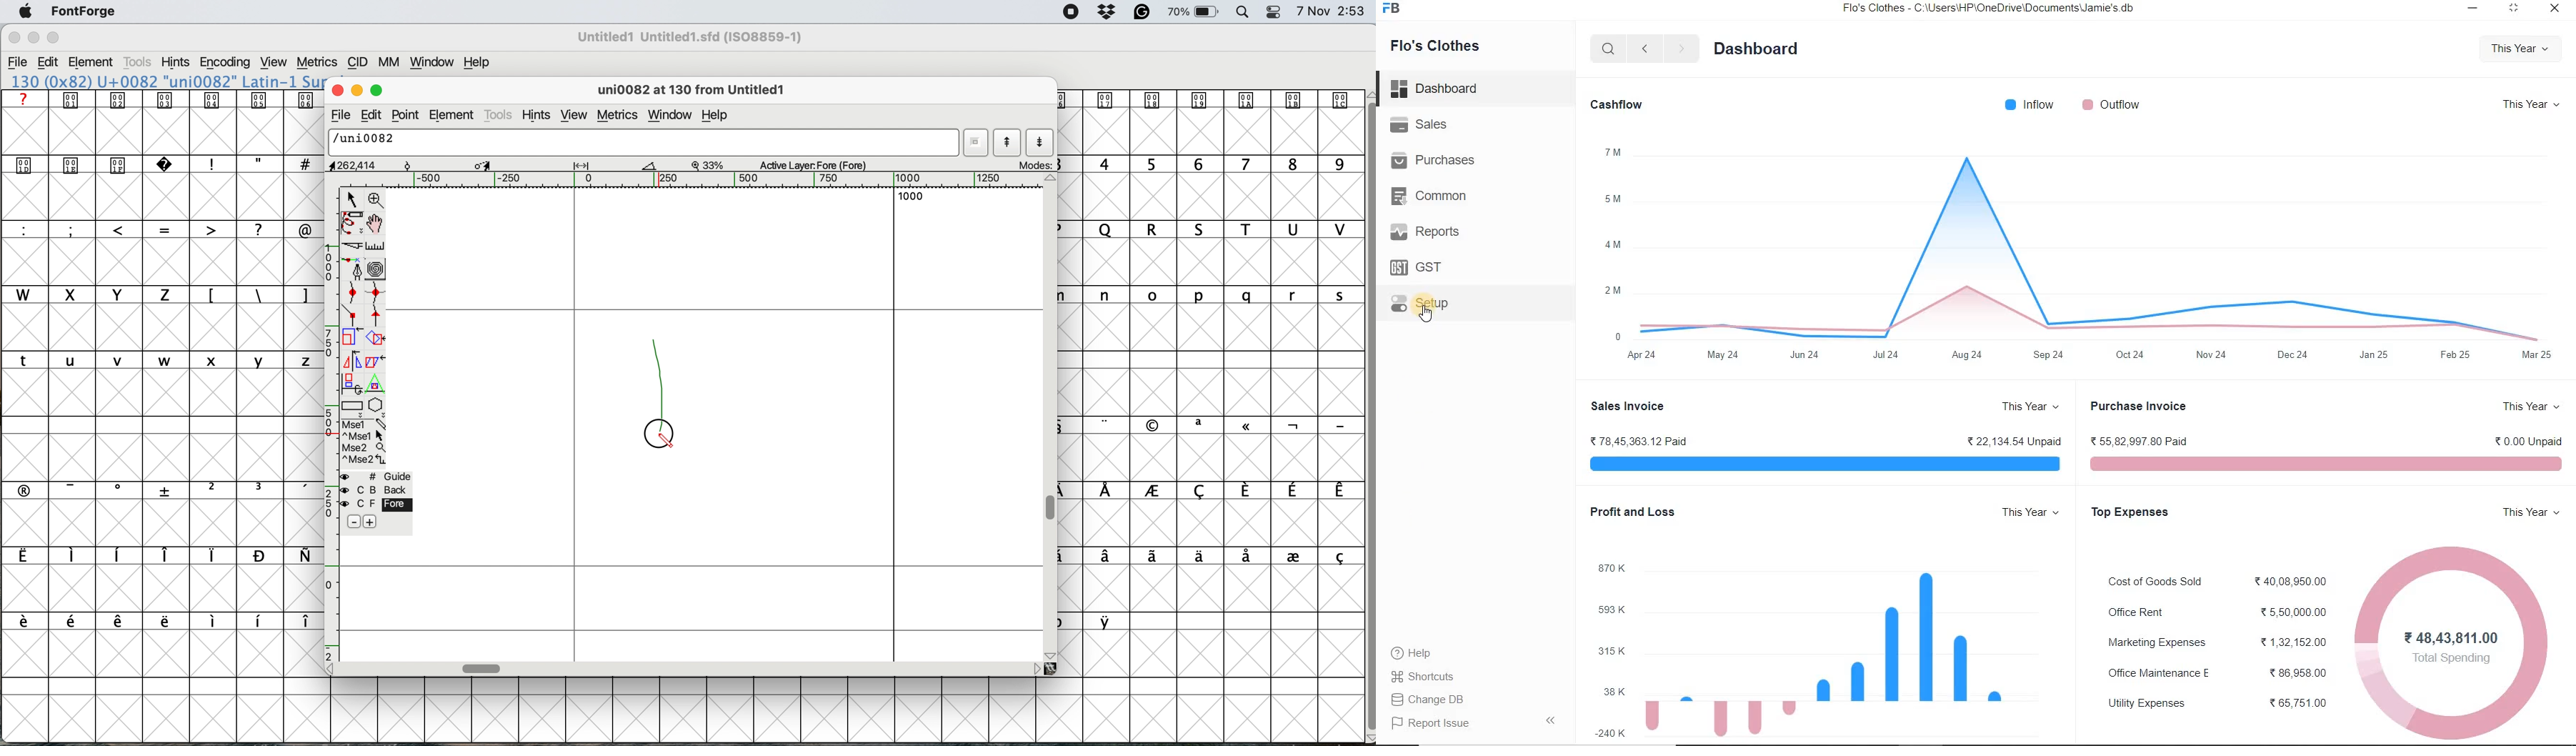 The width and height of the screenshot is (2576, 756). I want to click on Sales Invoice, so click(1627, 407).